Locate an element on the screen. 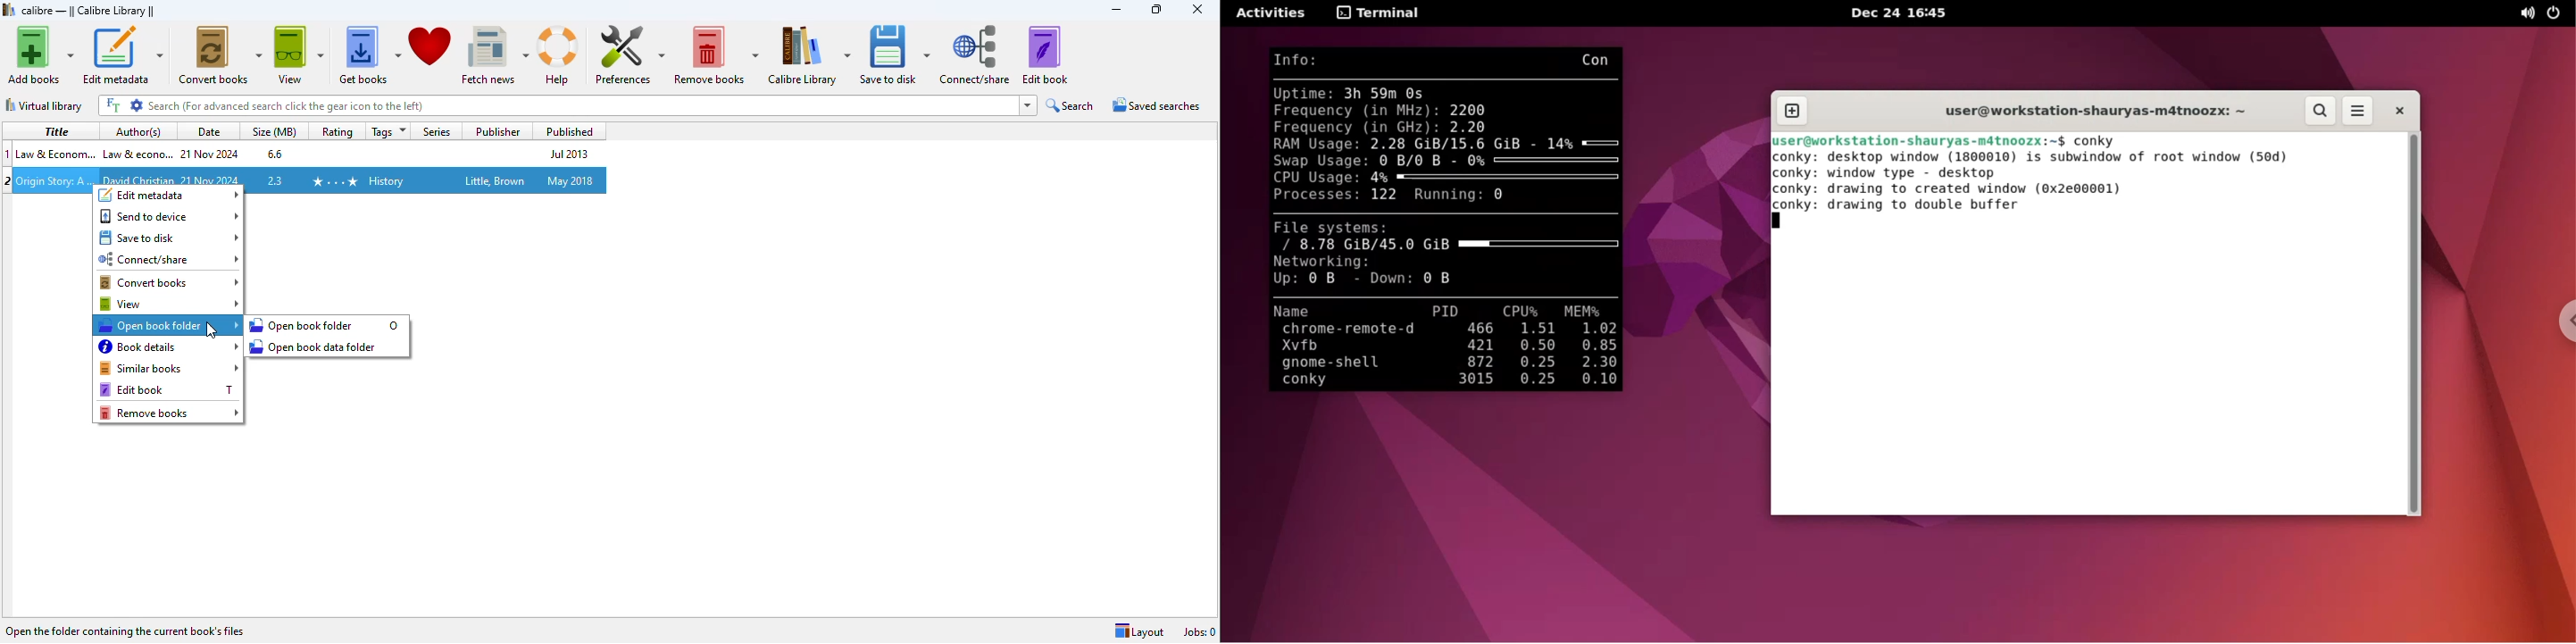 The image size is (2576, 644). little, brown is located at coordinates (496, 180).